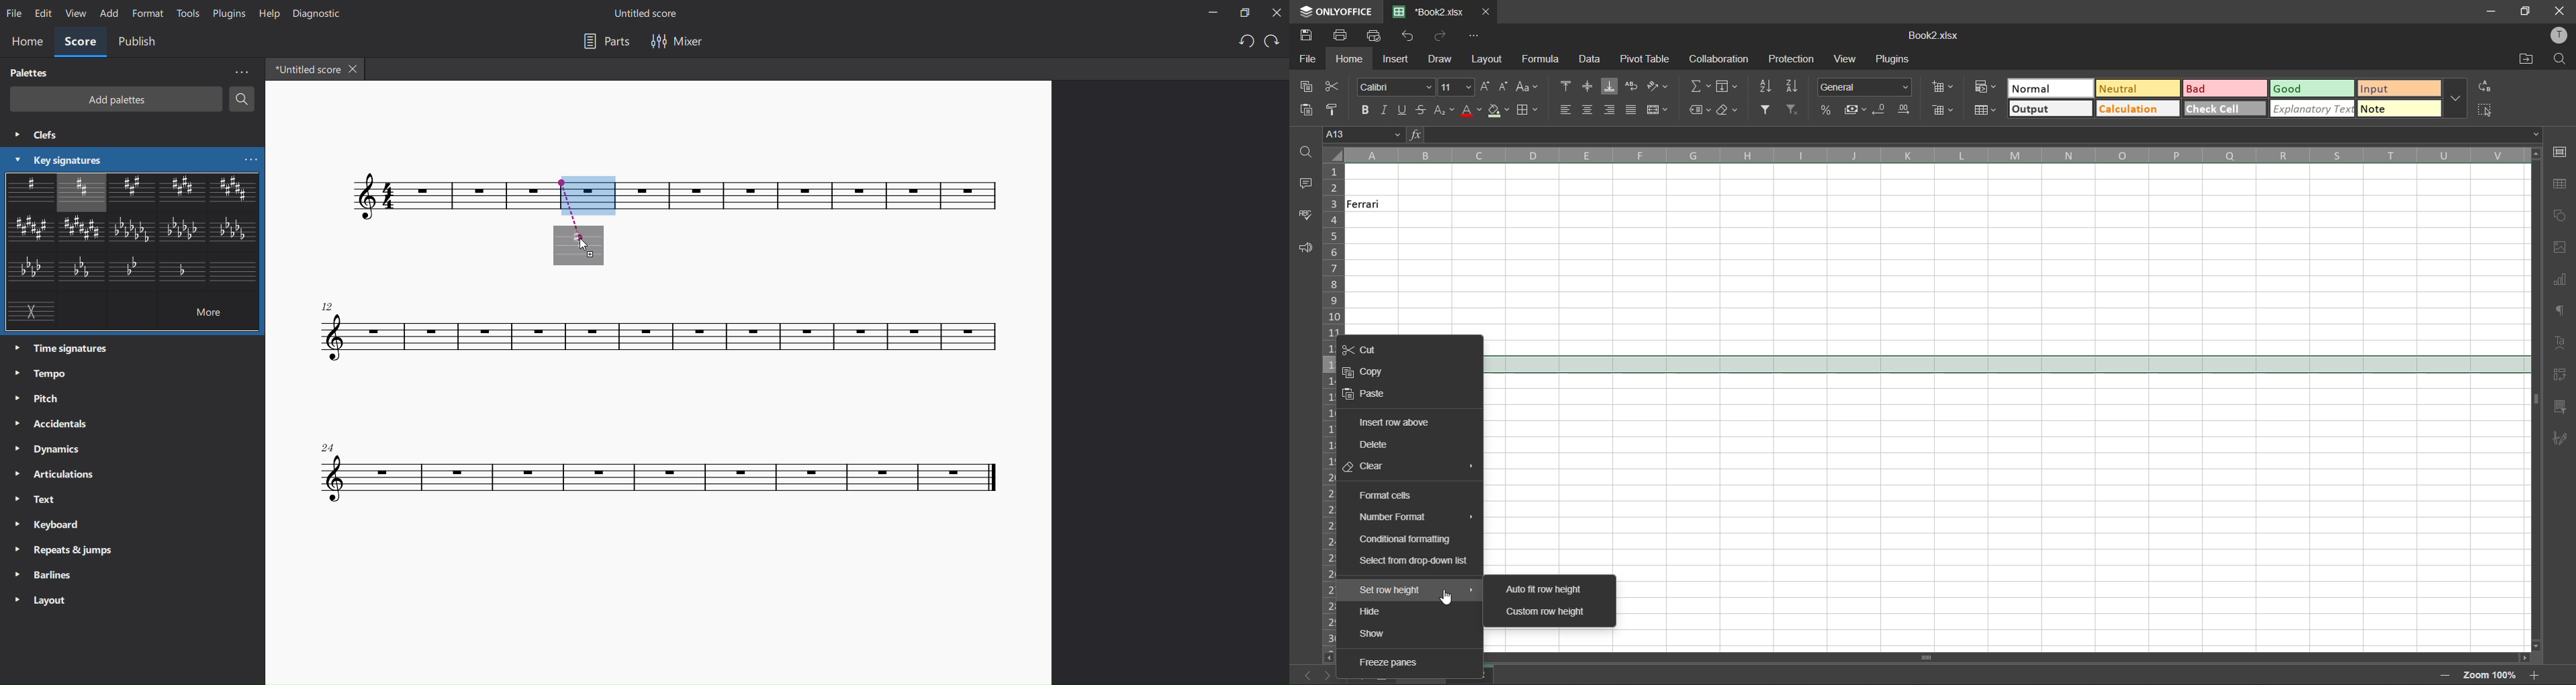  Describe the element at coordinates (1944, 88) in the screenshot. I see `insert cells` at that location.